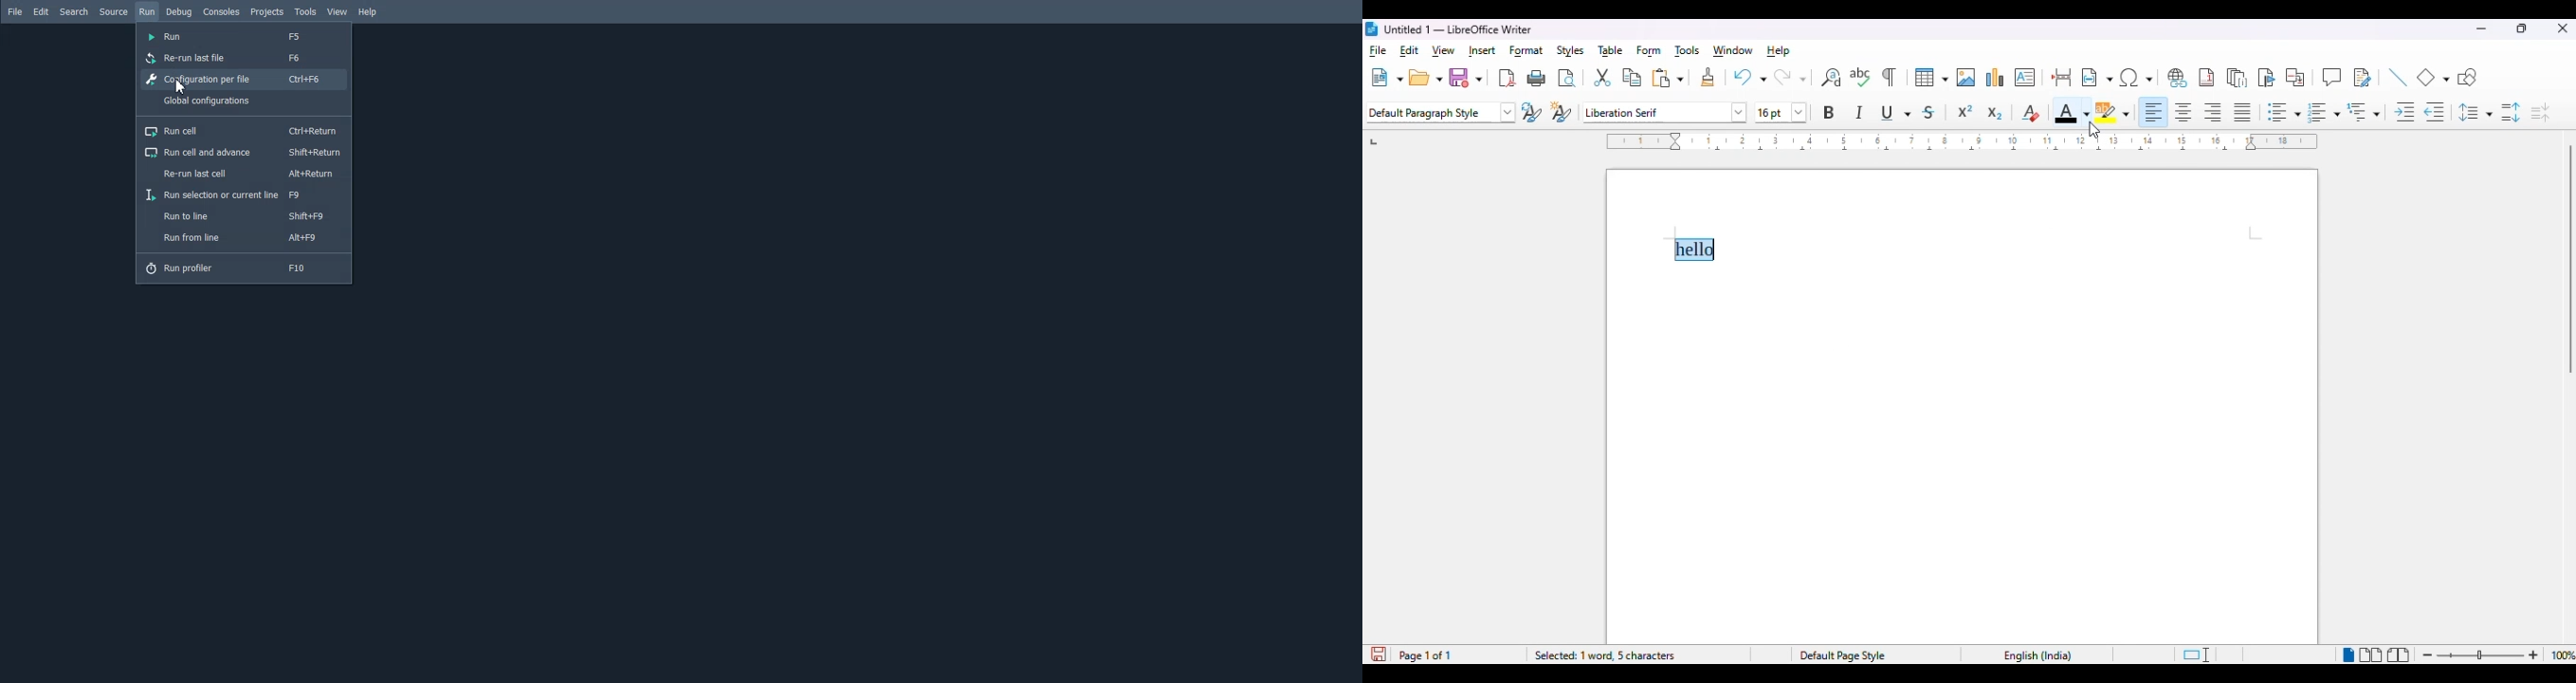 This screenshot has width=2576, height=700. What do you see at coordinates (180, 12) in the screenshot?
I see `Debug` at bounding box center [180, 12].